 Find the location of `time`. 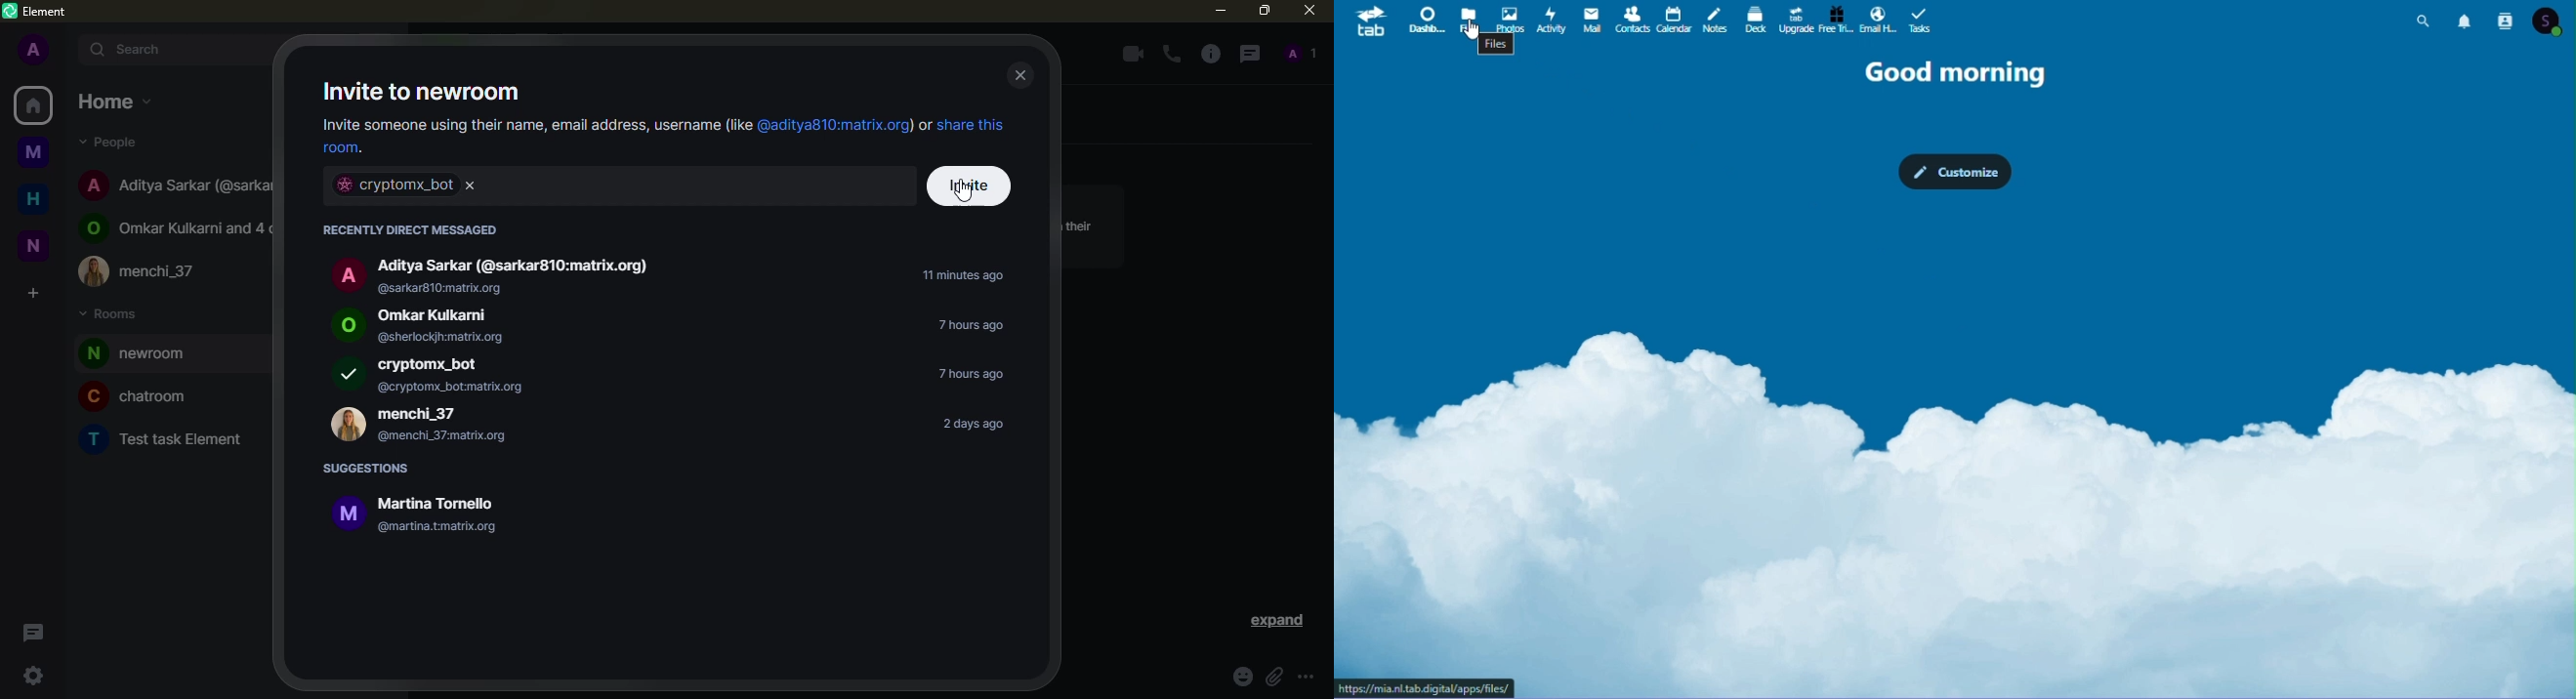

time is located at coordinates (966, 326).